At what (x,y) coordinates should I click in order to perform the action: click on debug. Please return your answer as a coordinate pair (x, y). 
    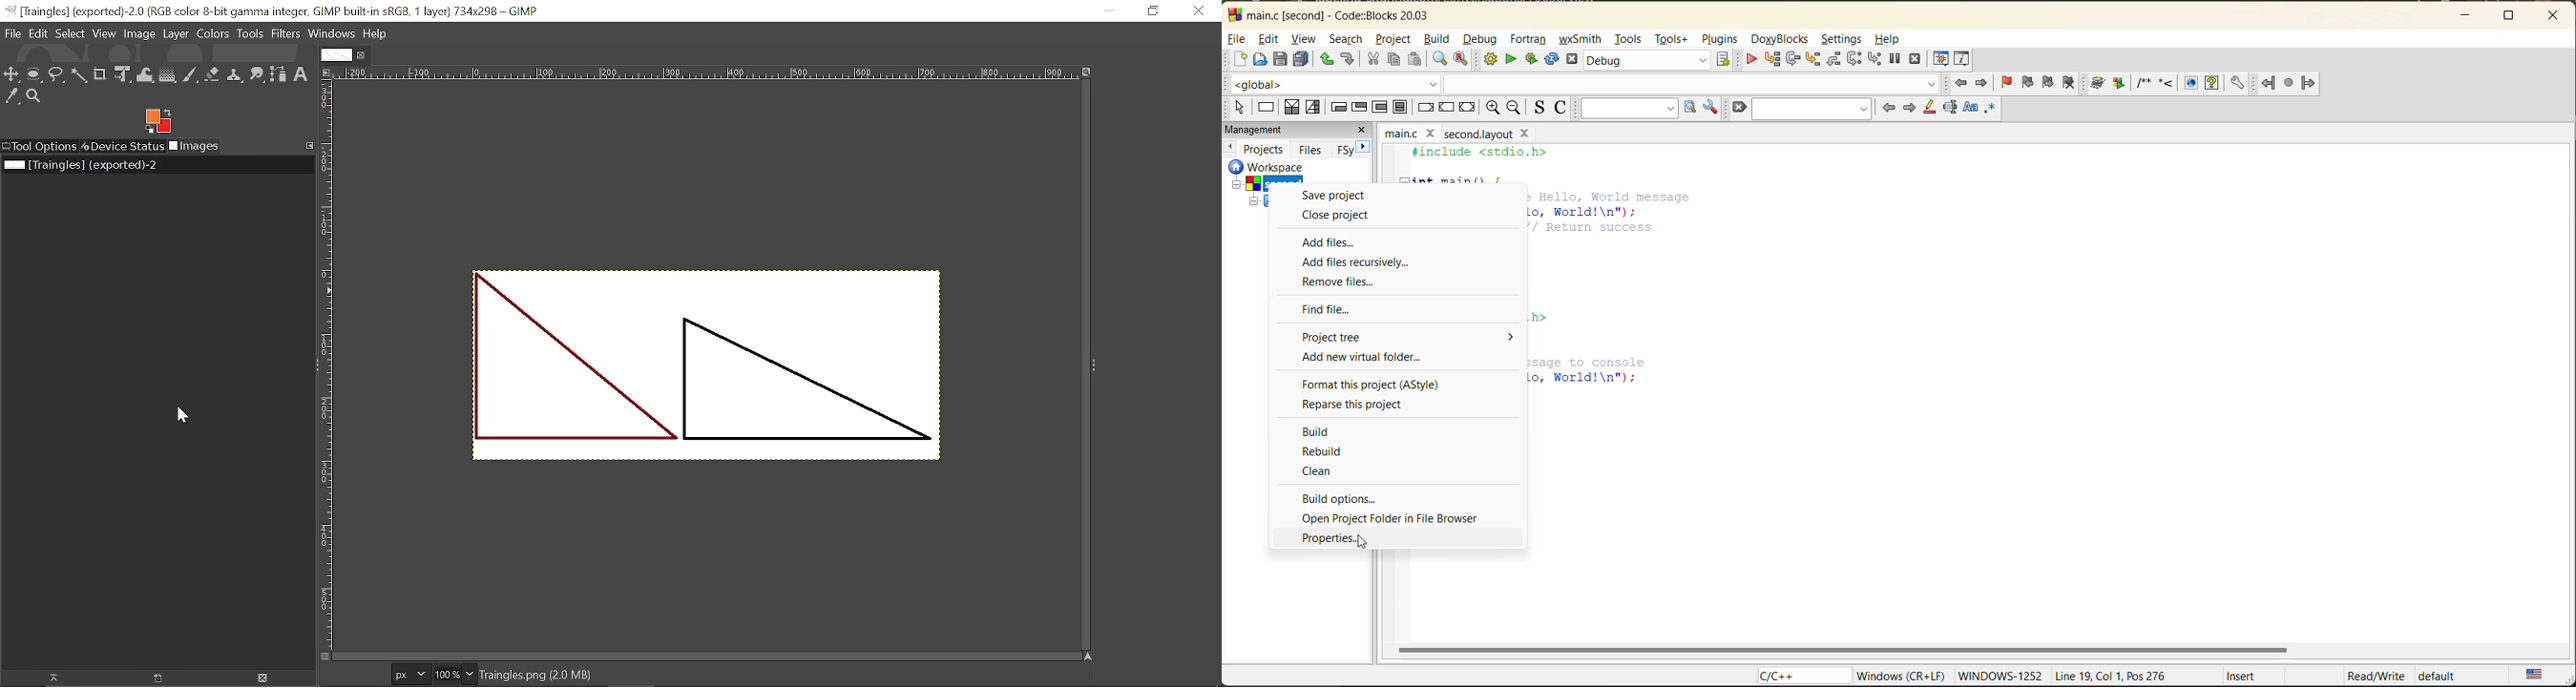
    Looking at the image, I should click on (1482, 39).